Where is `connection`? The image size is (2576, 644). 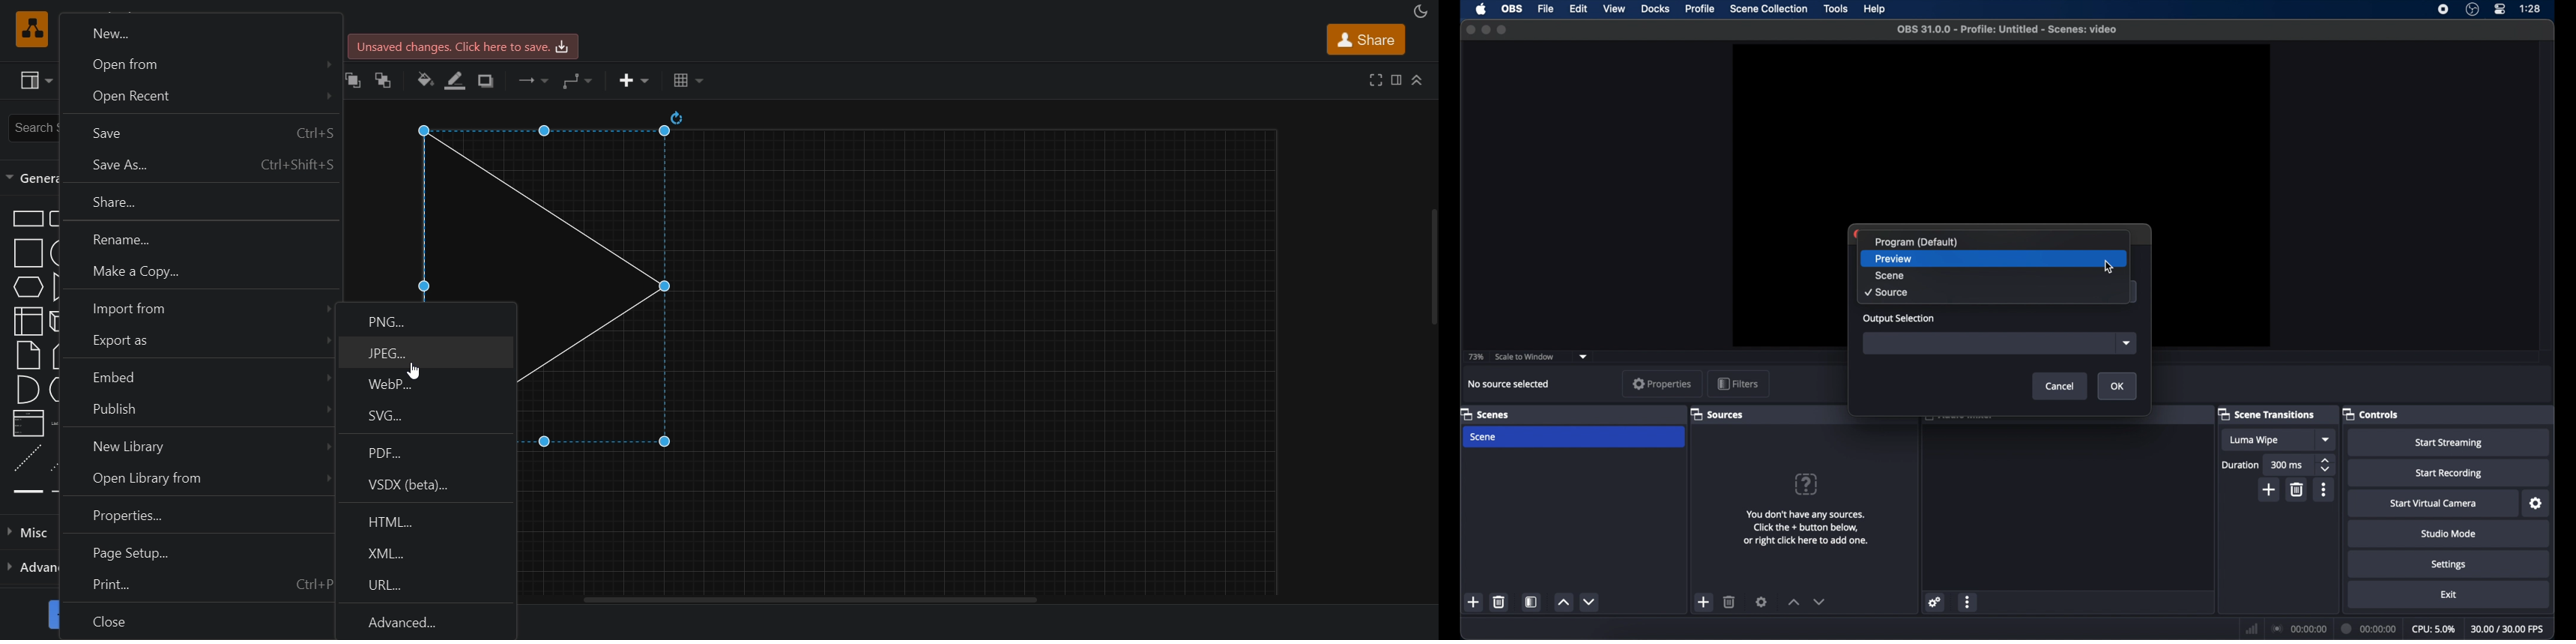 connection is located at coordinates (533, 80).